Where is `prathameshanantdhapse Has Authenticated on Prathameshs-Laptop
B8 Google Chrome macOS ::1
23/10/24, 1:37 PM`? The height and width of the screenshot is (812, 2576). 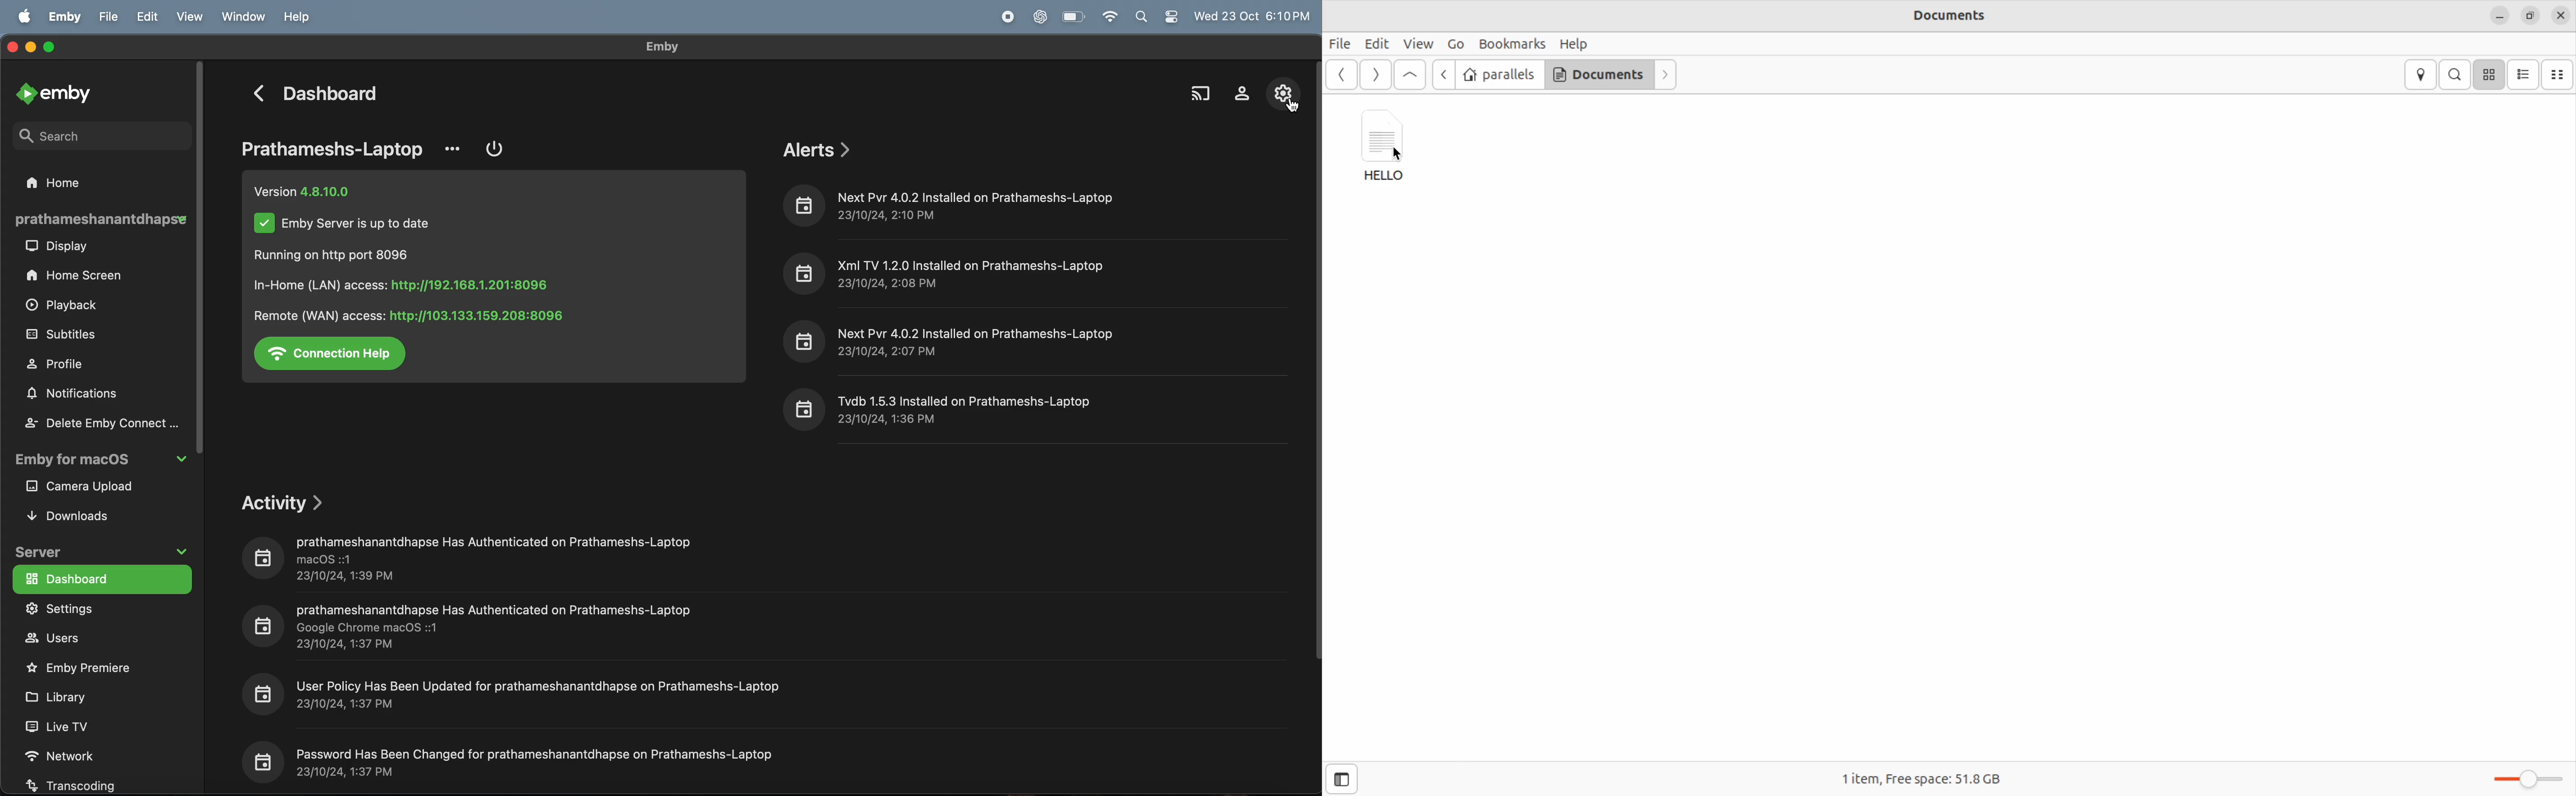 prathameshanantdhapse Has Authenticated on Prathameshs-Laptop
B8 Google Chrome macOS ::1
23/10/24, 1:37 PM is located at coordinates (475, 627).